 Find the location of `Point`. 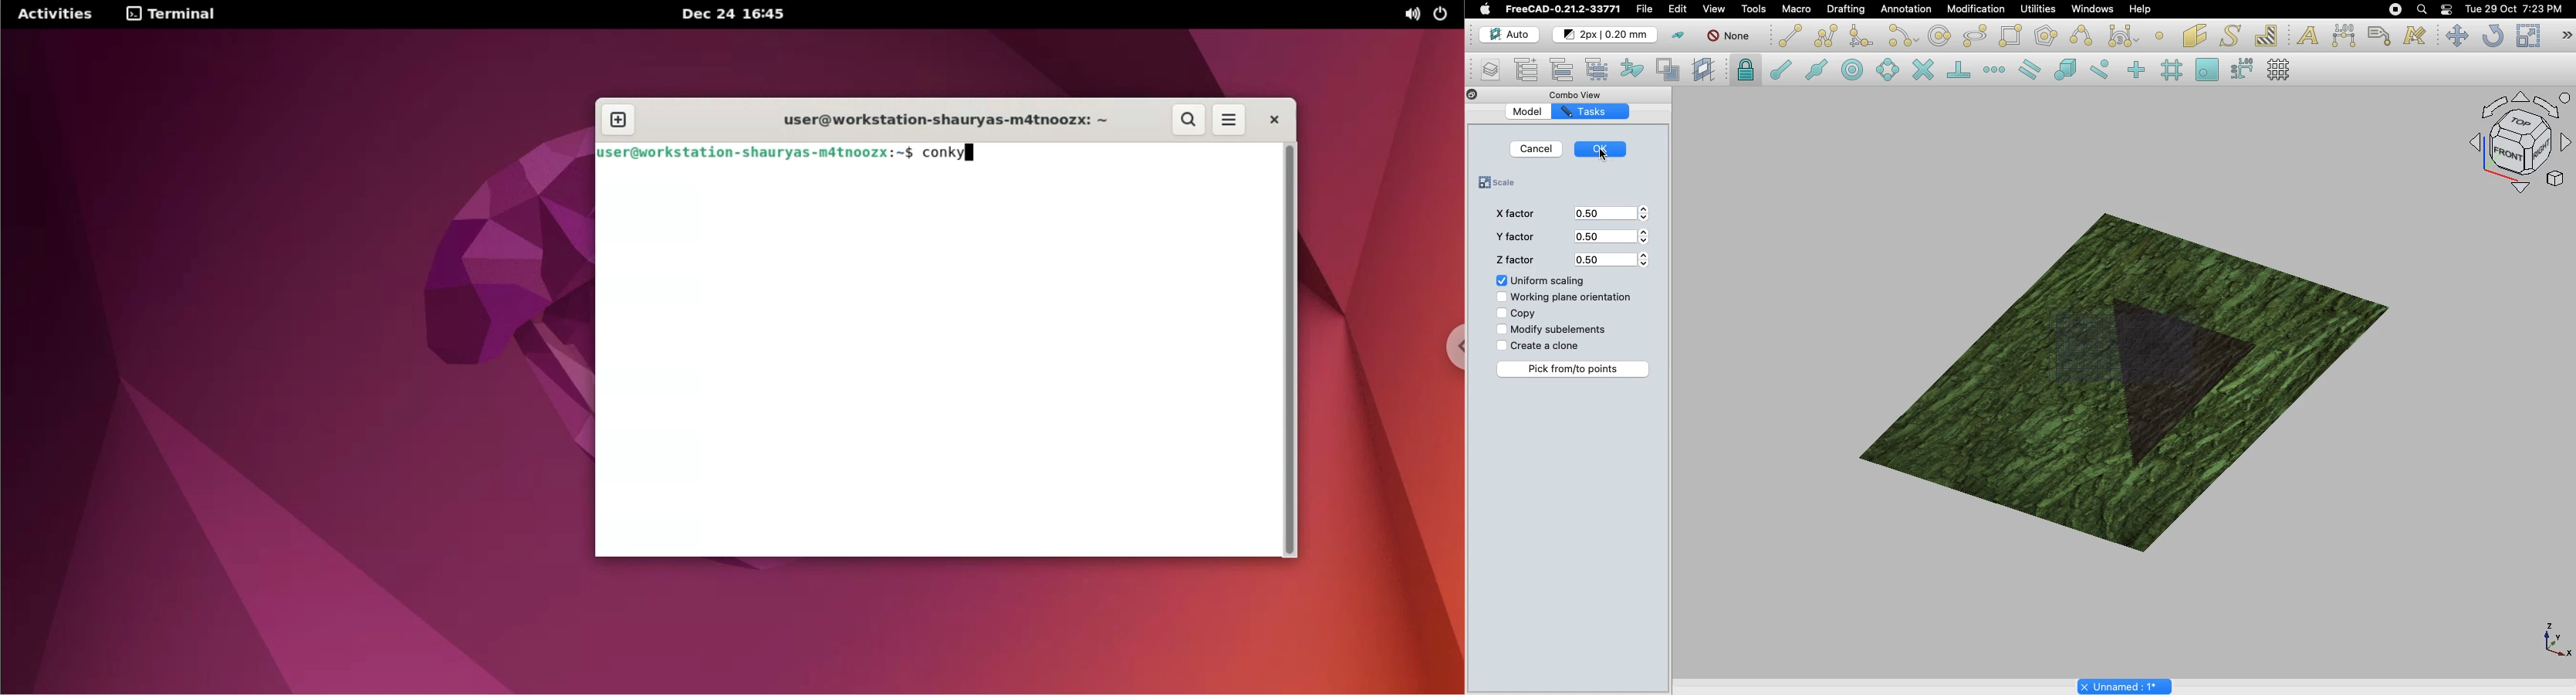

Point is located at coordinates (2162, 35).